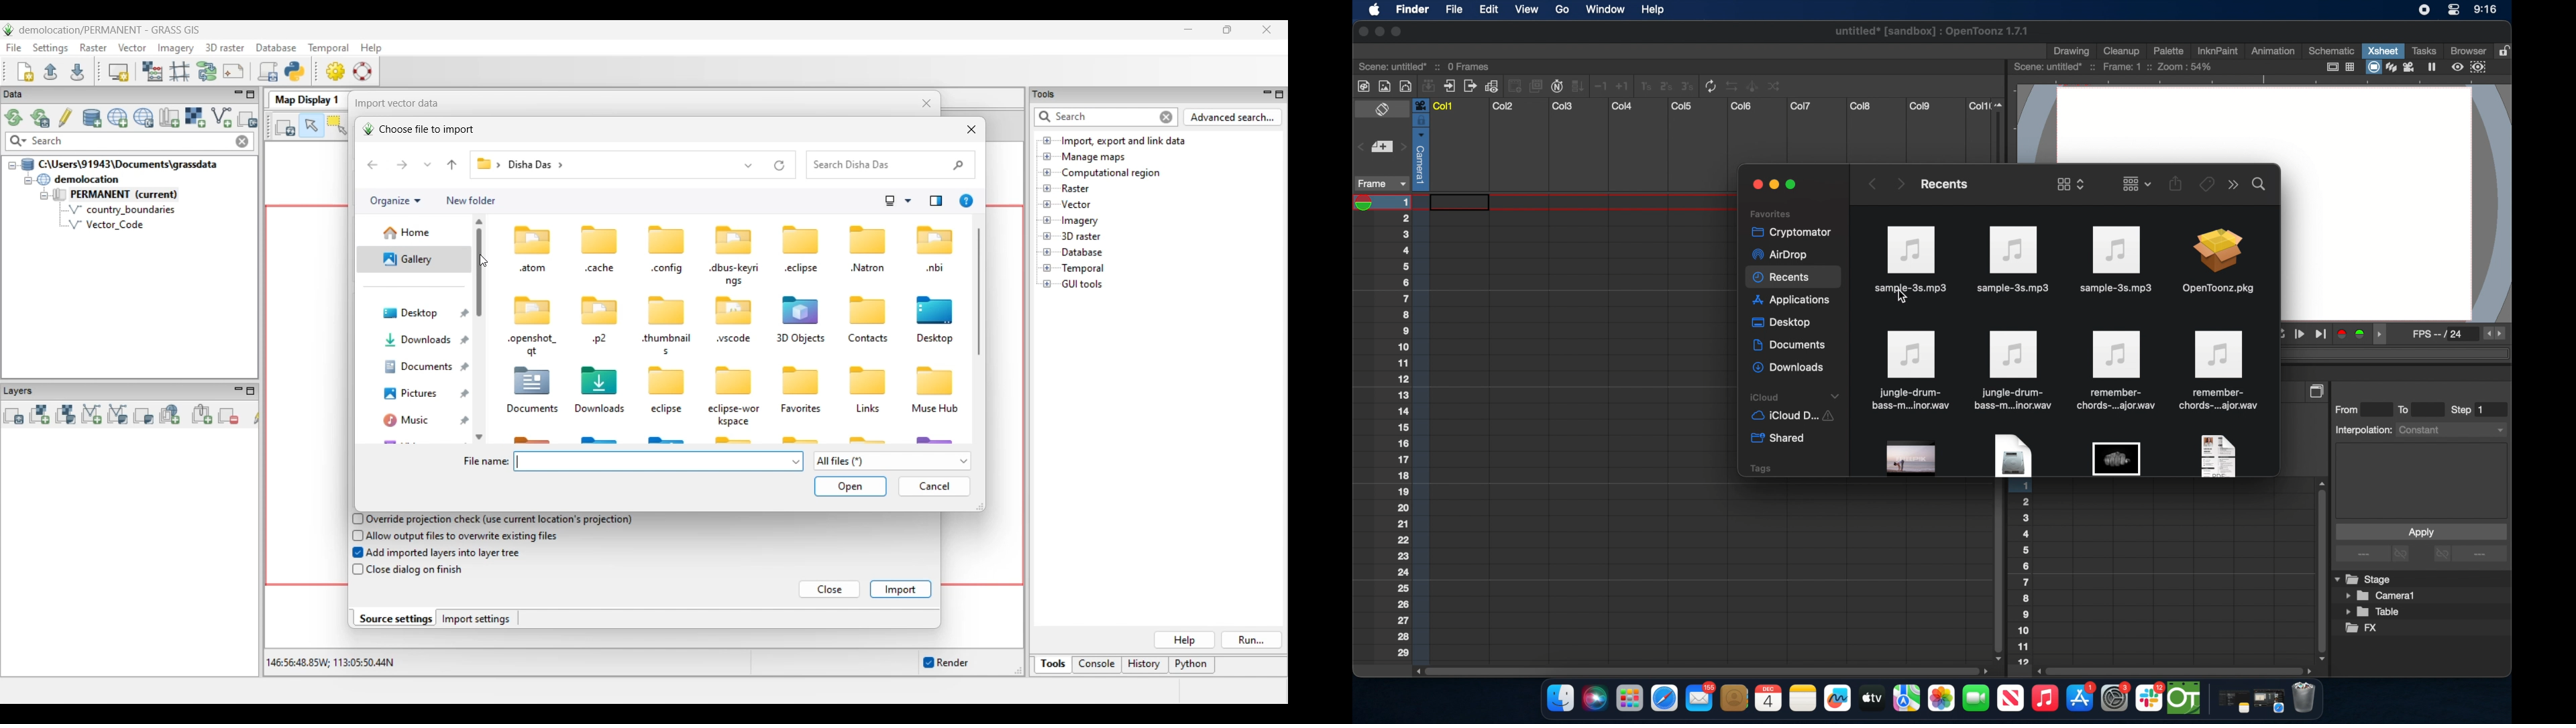  What do you see at coordinates (1601, 9) in the screenshot?
I see `window` at bounding box center [1601, 9].